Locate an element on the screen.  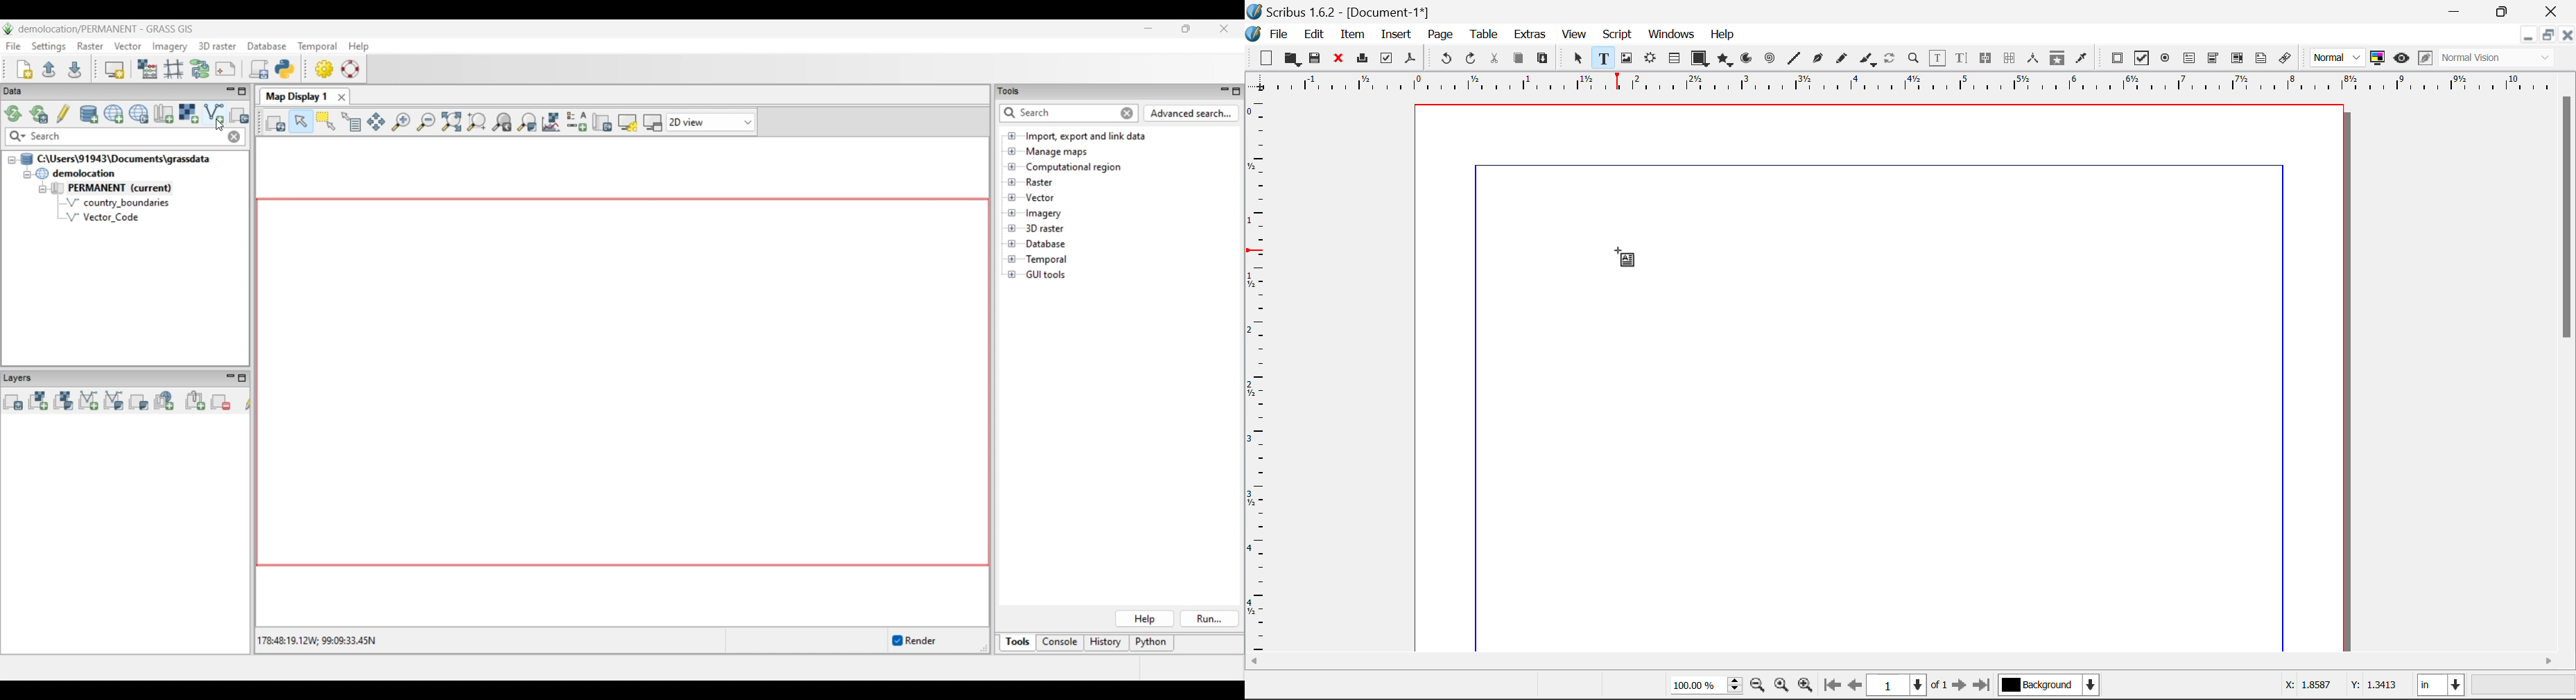
Pre-flight Verifier is located at coordinates (1387, 58).